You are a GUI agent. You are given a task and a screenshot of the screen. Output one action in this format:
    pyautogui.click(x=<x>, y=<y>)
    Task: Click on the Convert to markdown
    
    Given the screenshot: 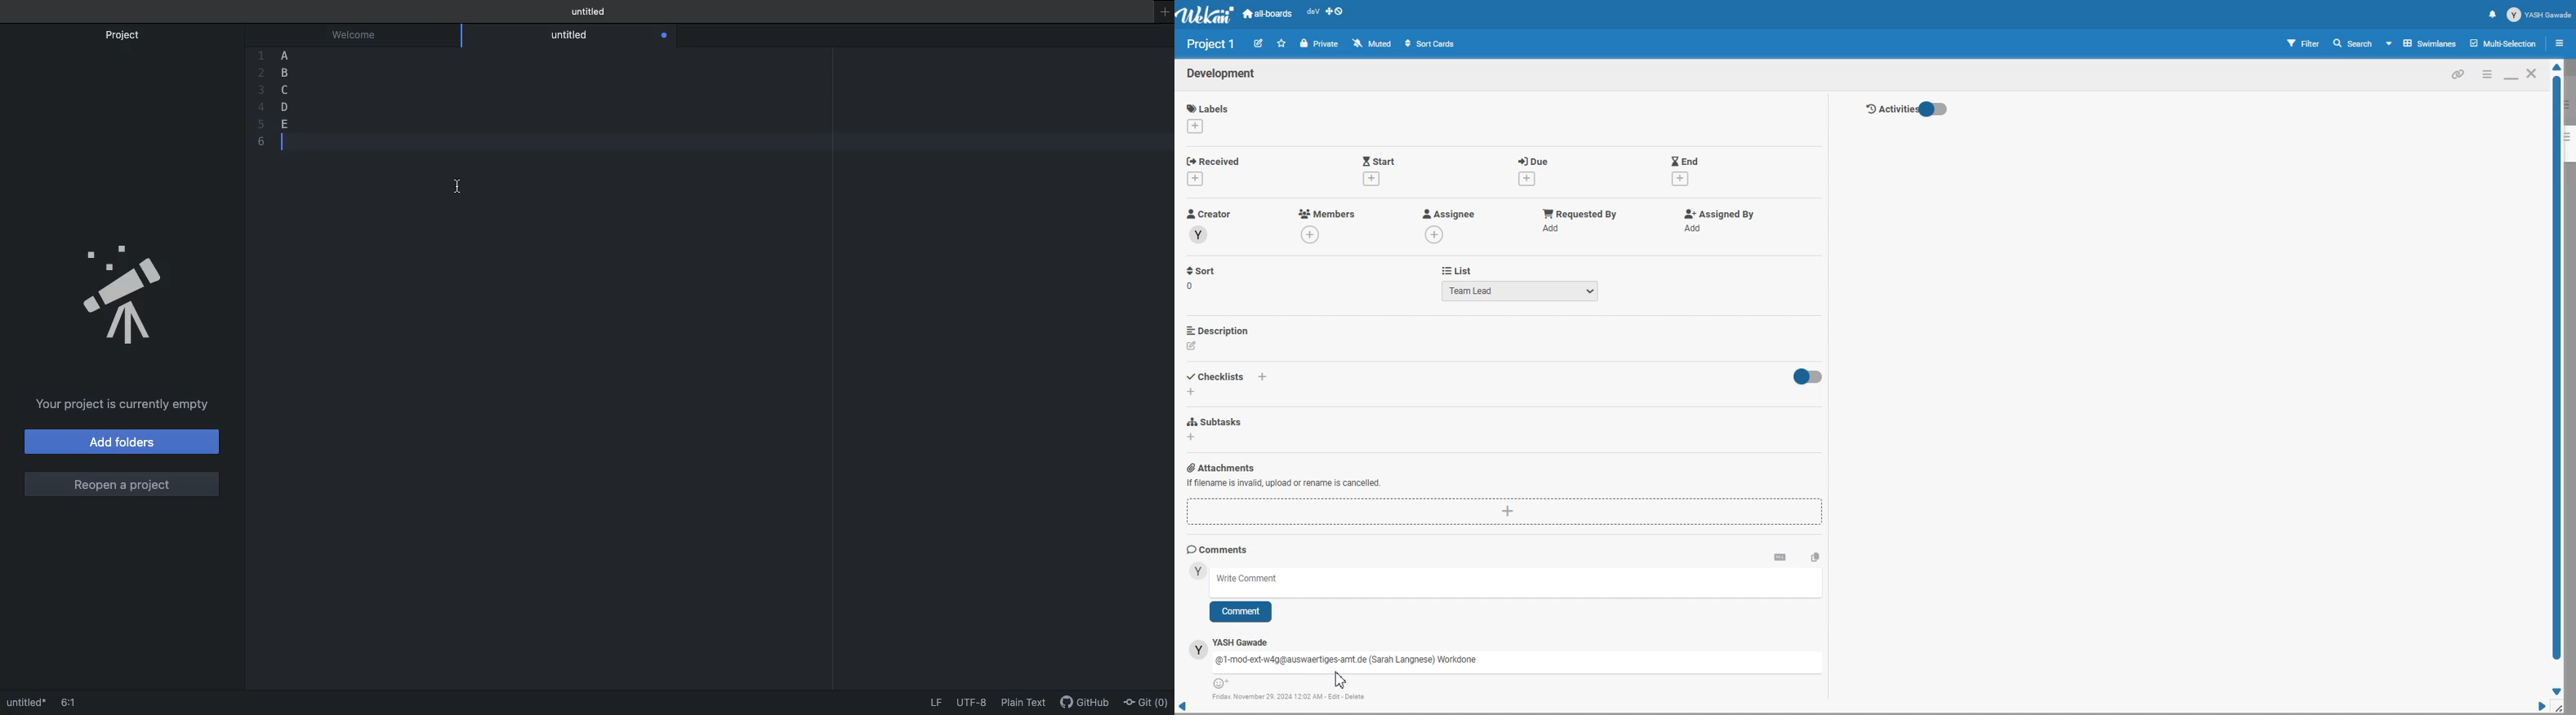 What is the action you would take?
    pyautogui.click(x=1780, y=556)
    